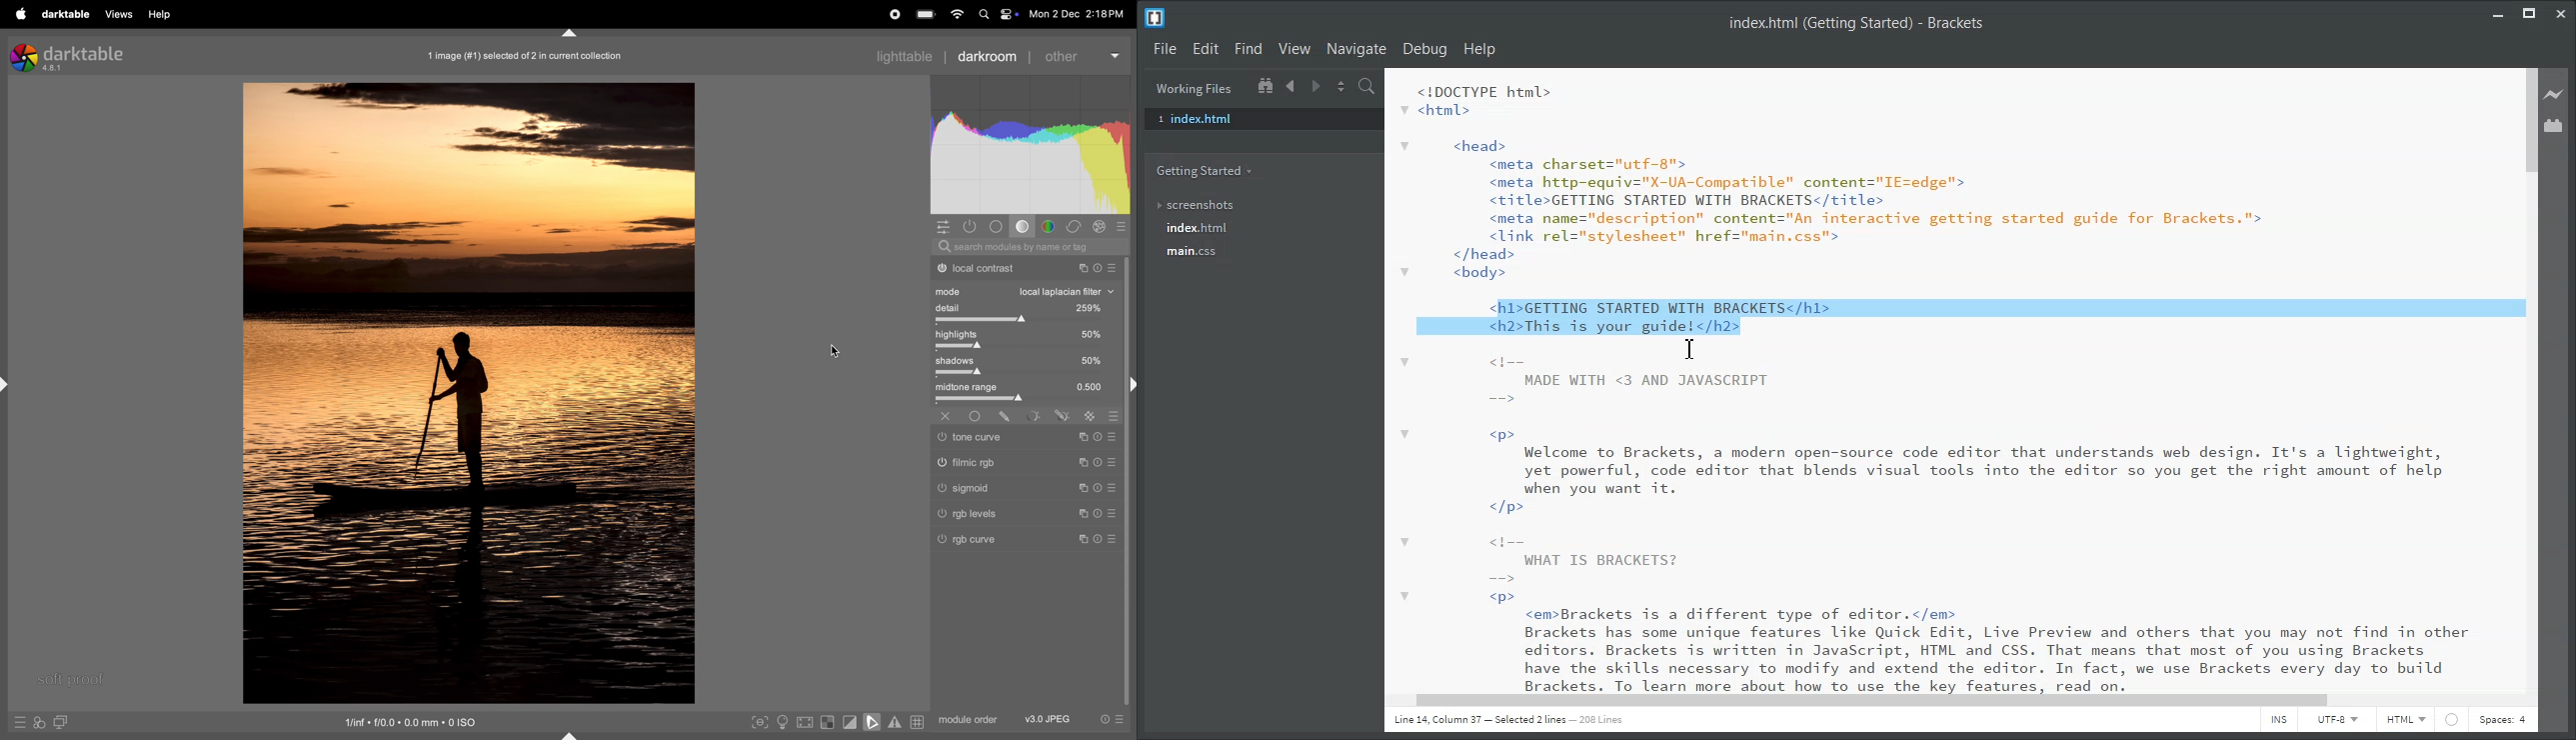 The height and width of the screenshot is (756, 2576). What do you see at coordinates (1024, 361) in the screenshot?
I see `shadows` at bounding box center [1024, 361].